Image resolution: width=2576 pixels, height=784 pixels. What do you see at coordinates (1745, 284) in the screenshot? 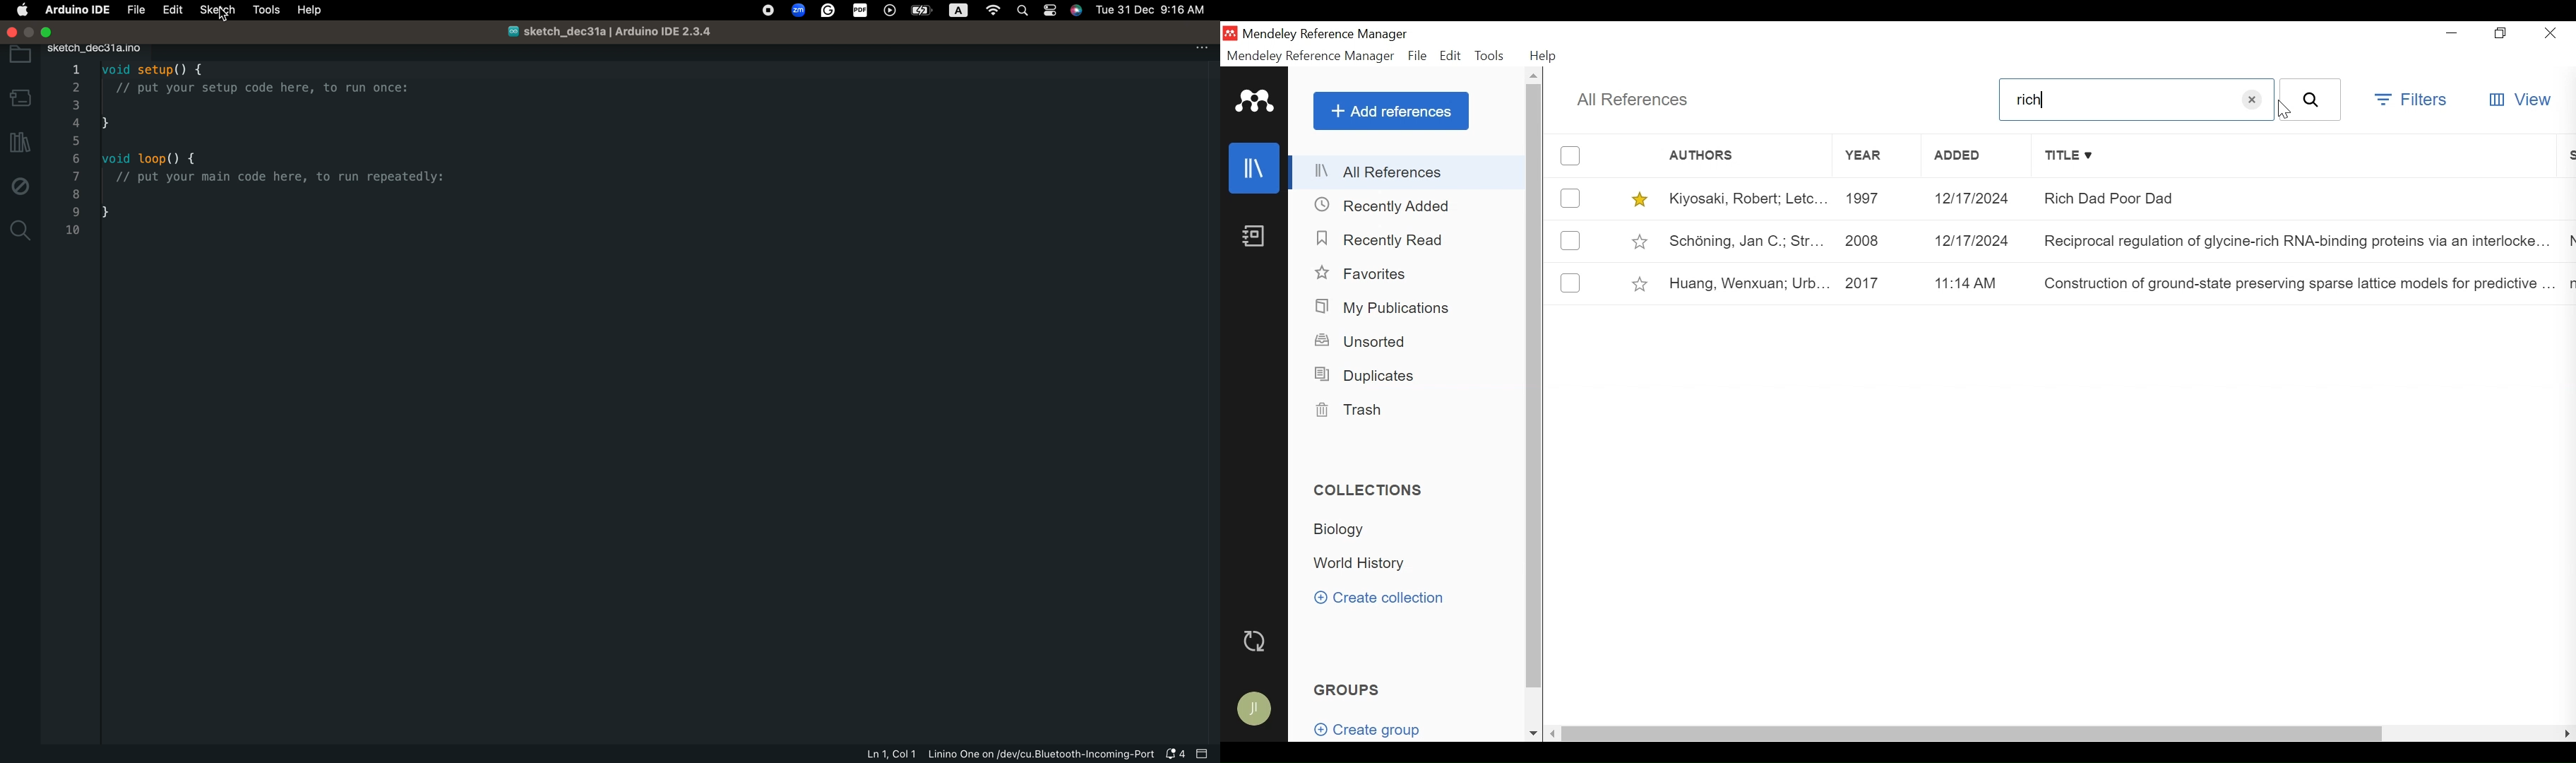
I see `Huang, Wenxuan` at bounding box center [1745, 284].